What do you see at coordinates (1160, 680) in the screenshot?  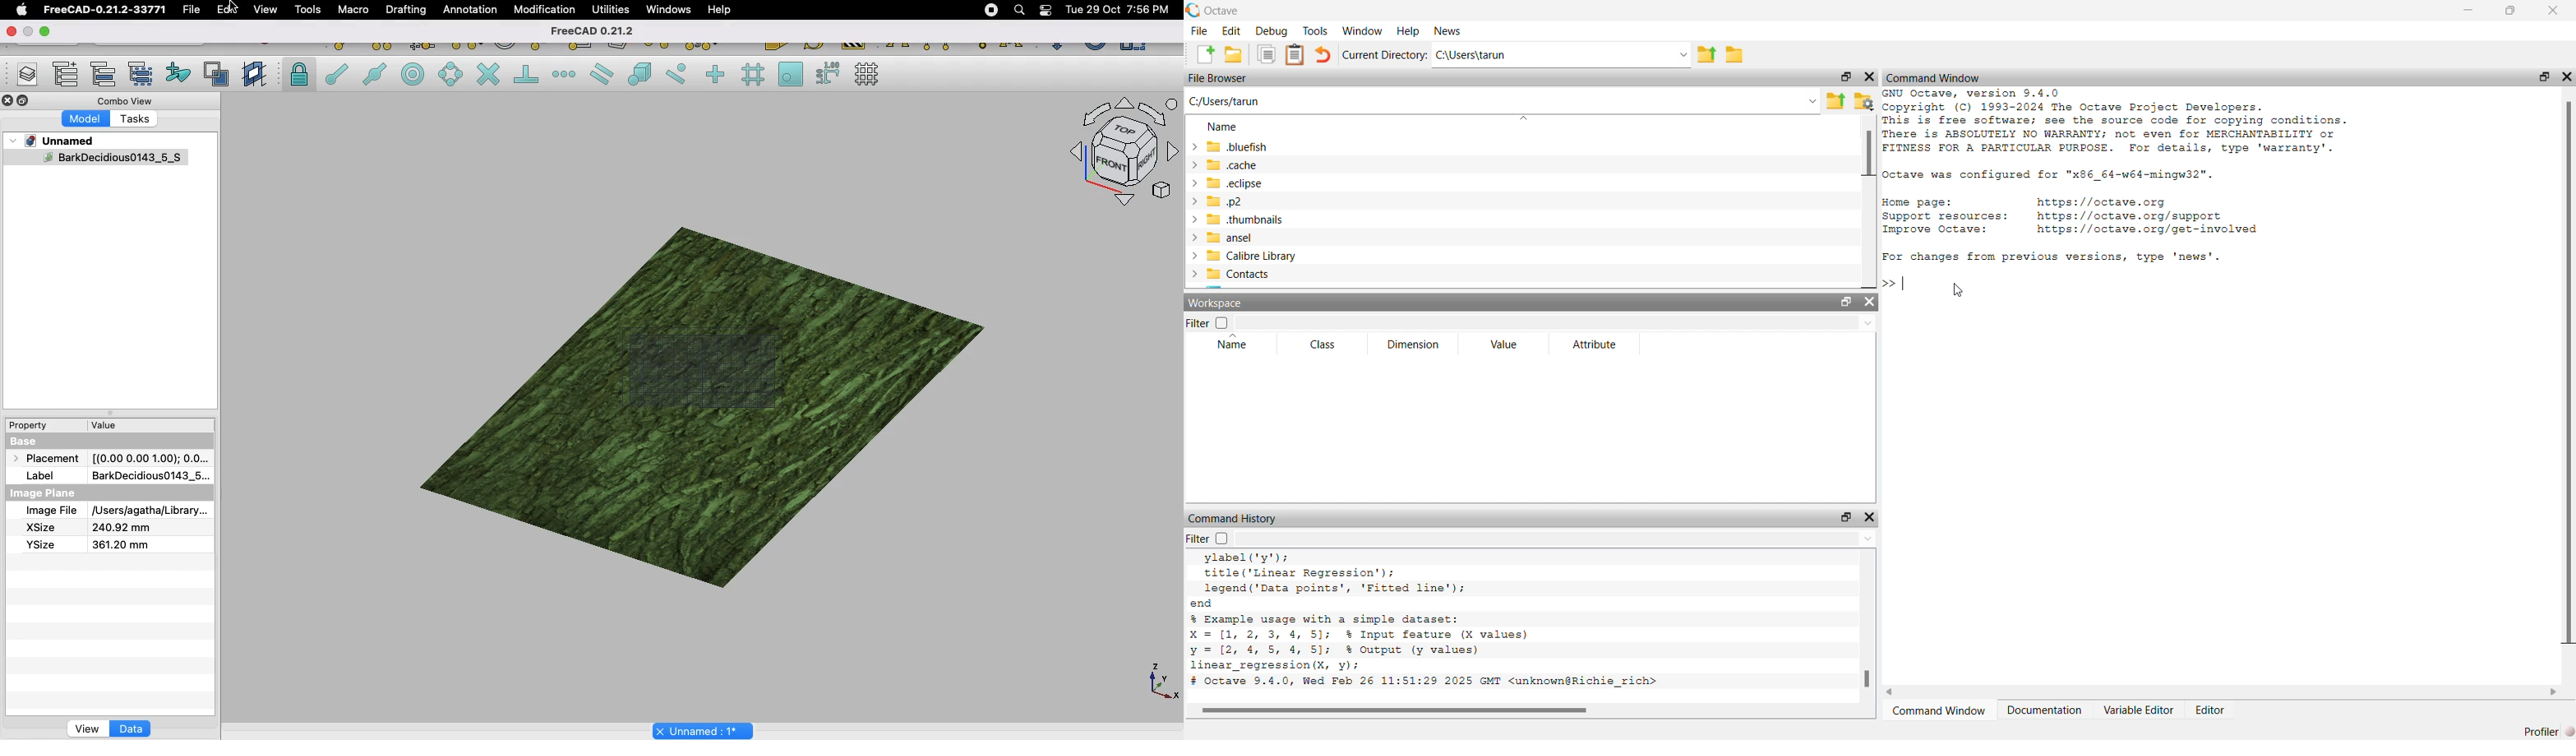 I see `Axis` at bounding box center [1160, 680].